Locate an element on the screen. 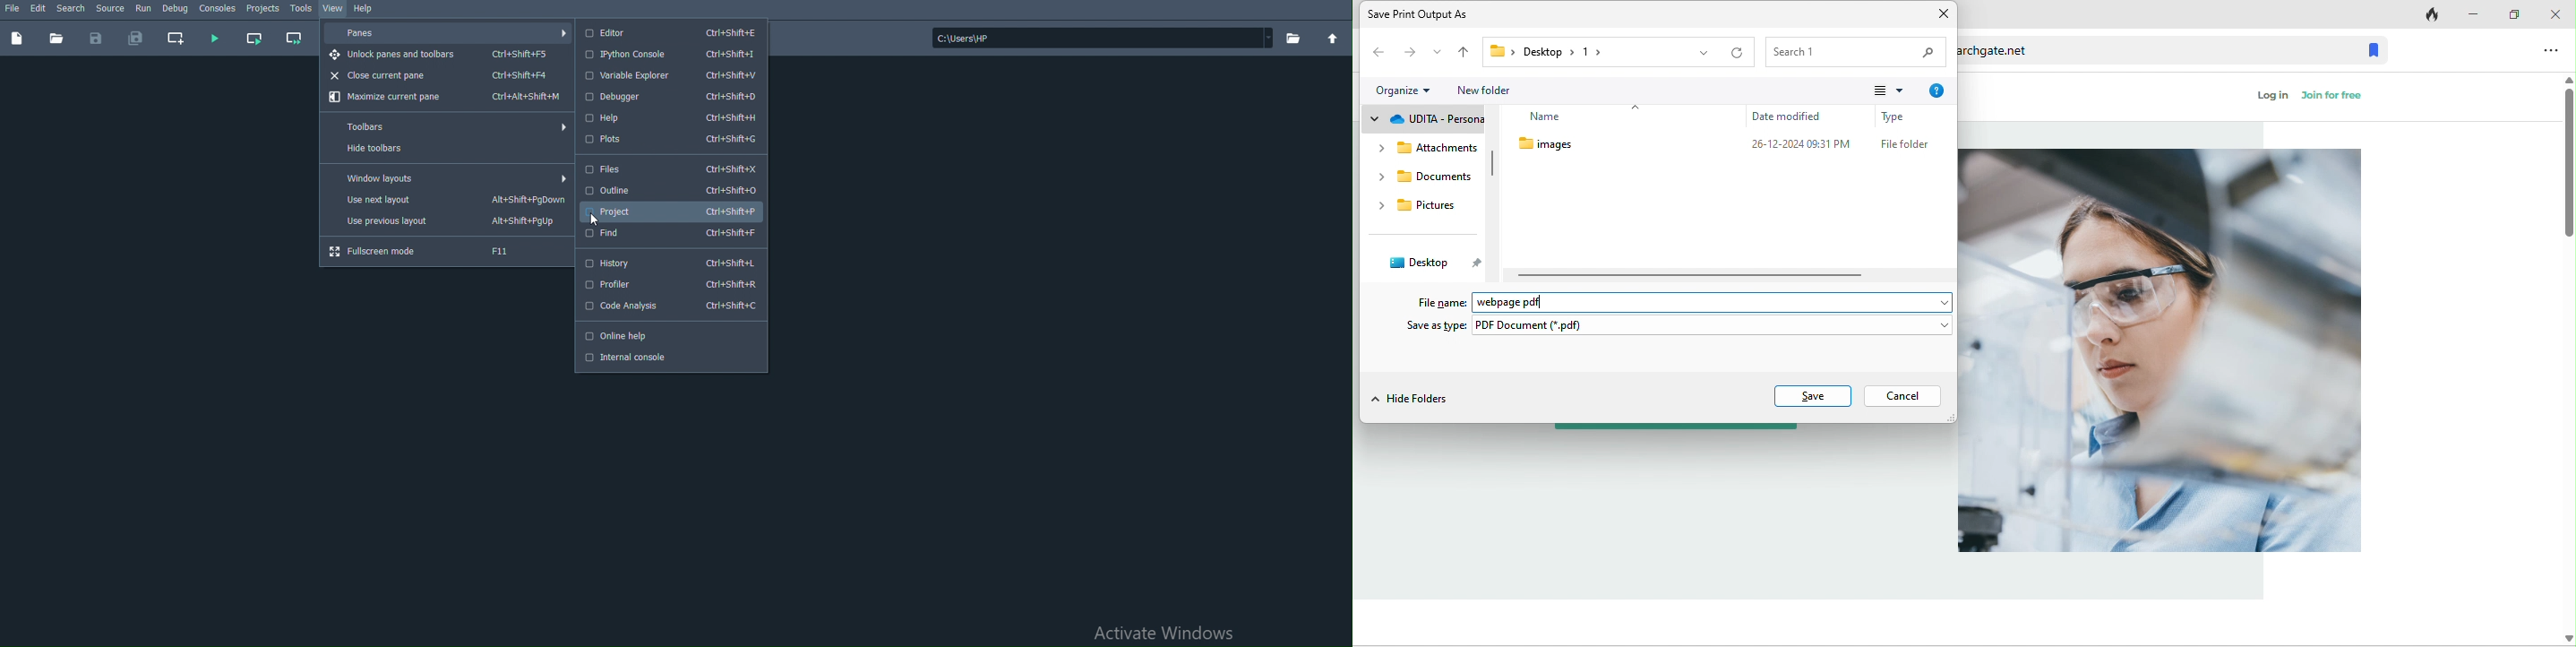 This screenshot has width=2576, height=672. forward is located at coordinates (1406, 53).